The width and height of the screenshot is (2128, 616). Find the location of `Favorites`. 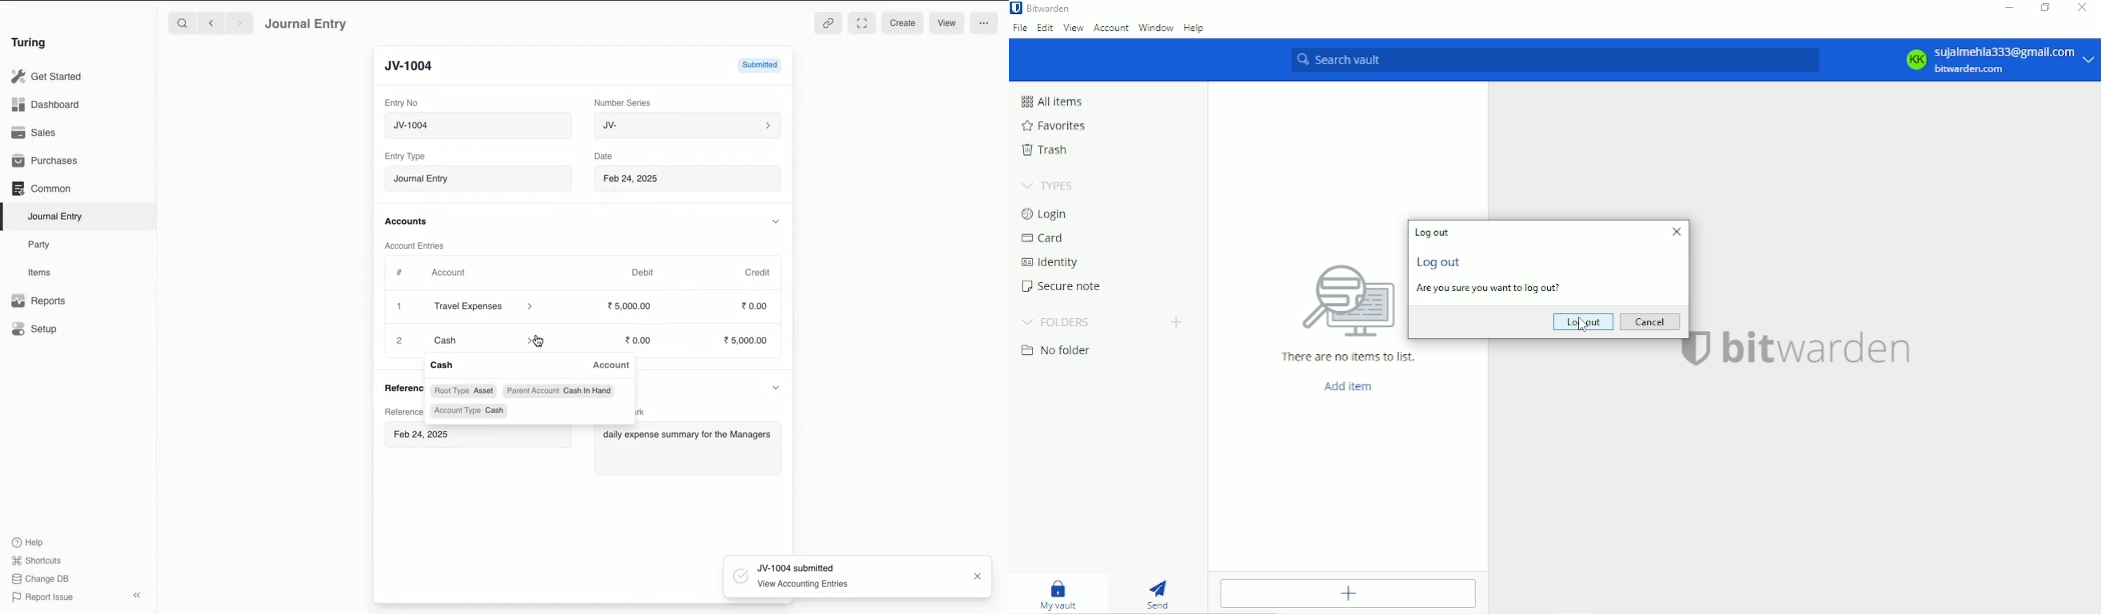

Favorites is located at coordinates (1053, 126).